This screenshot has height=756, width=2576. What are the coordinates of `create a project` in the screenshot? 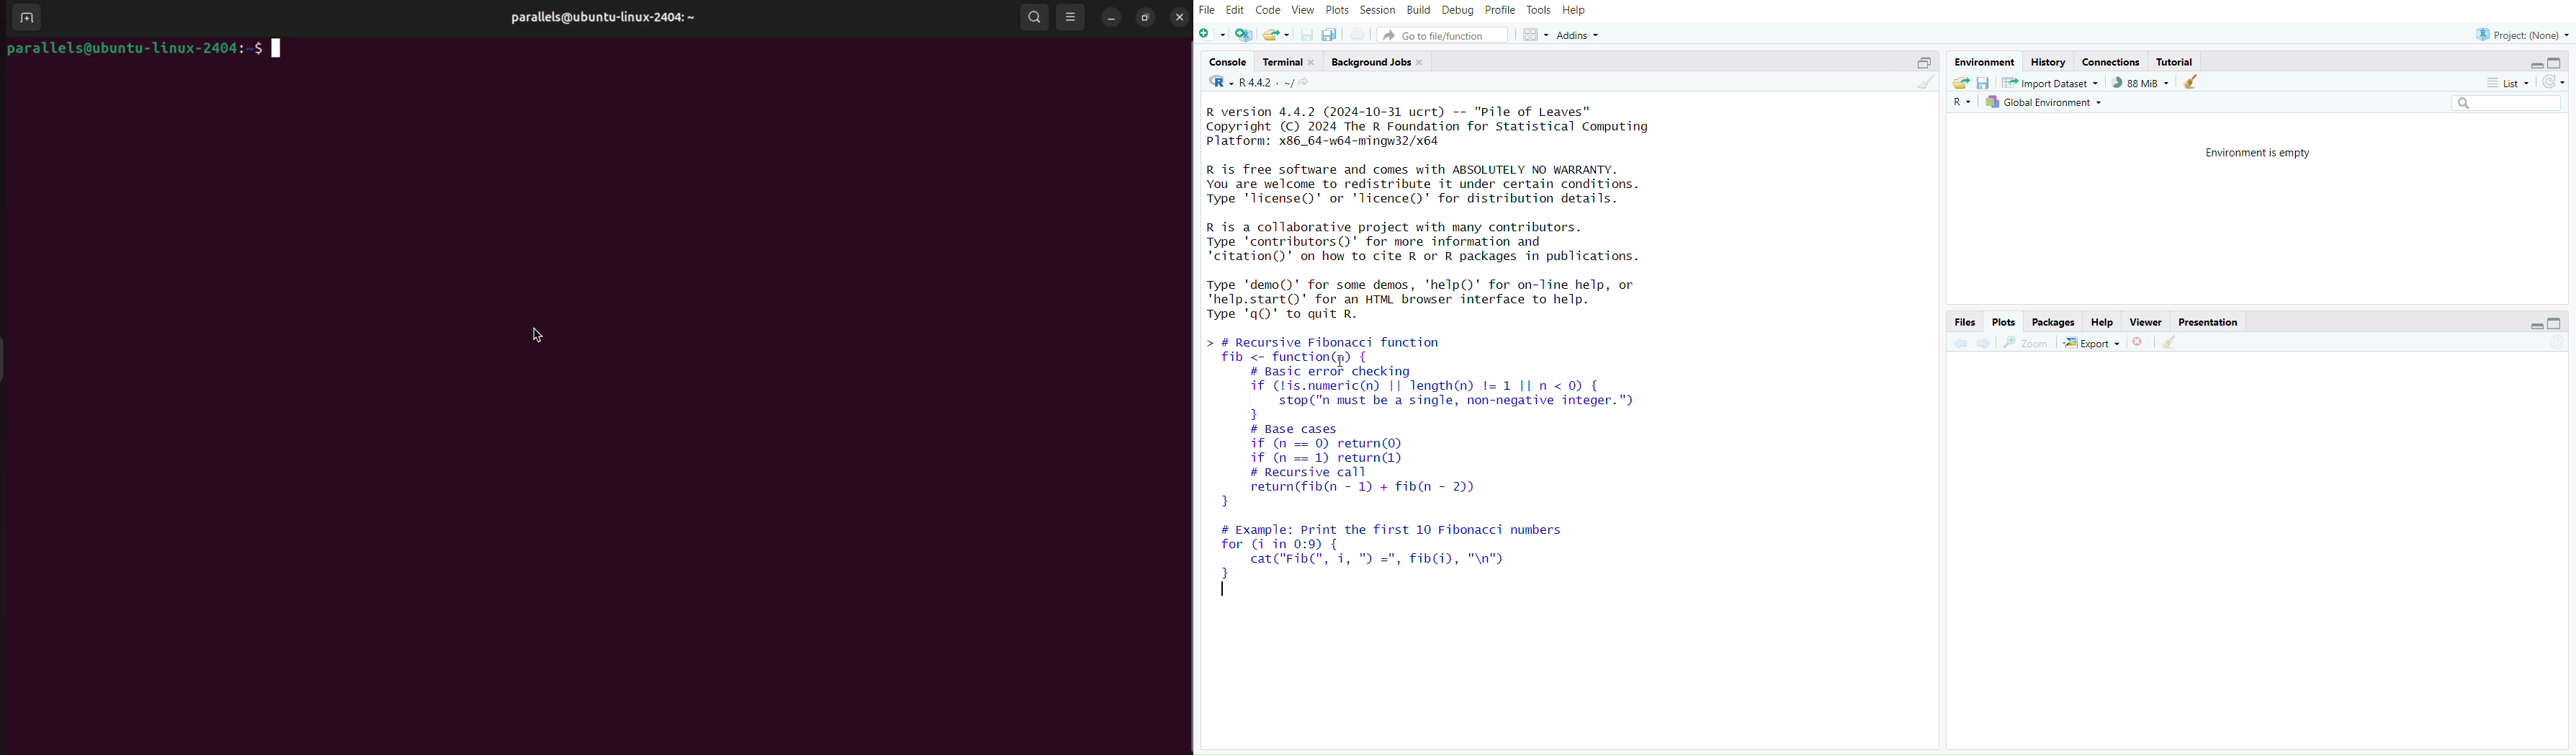 It's located at (1244, 36).